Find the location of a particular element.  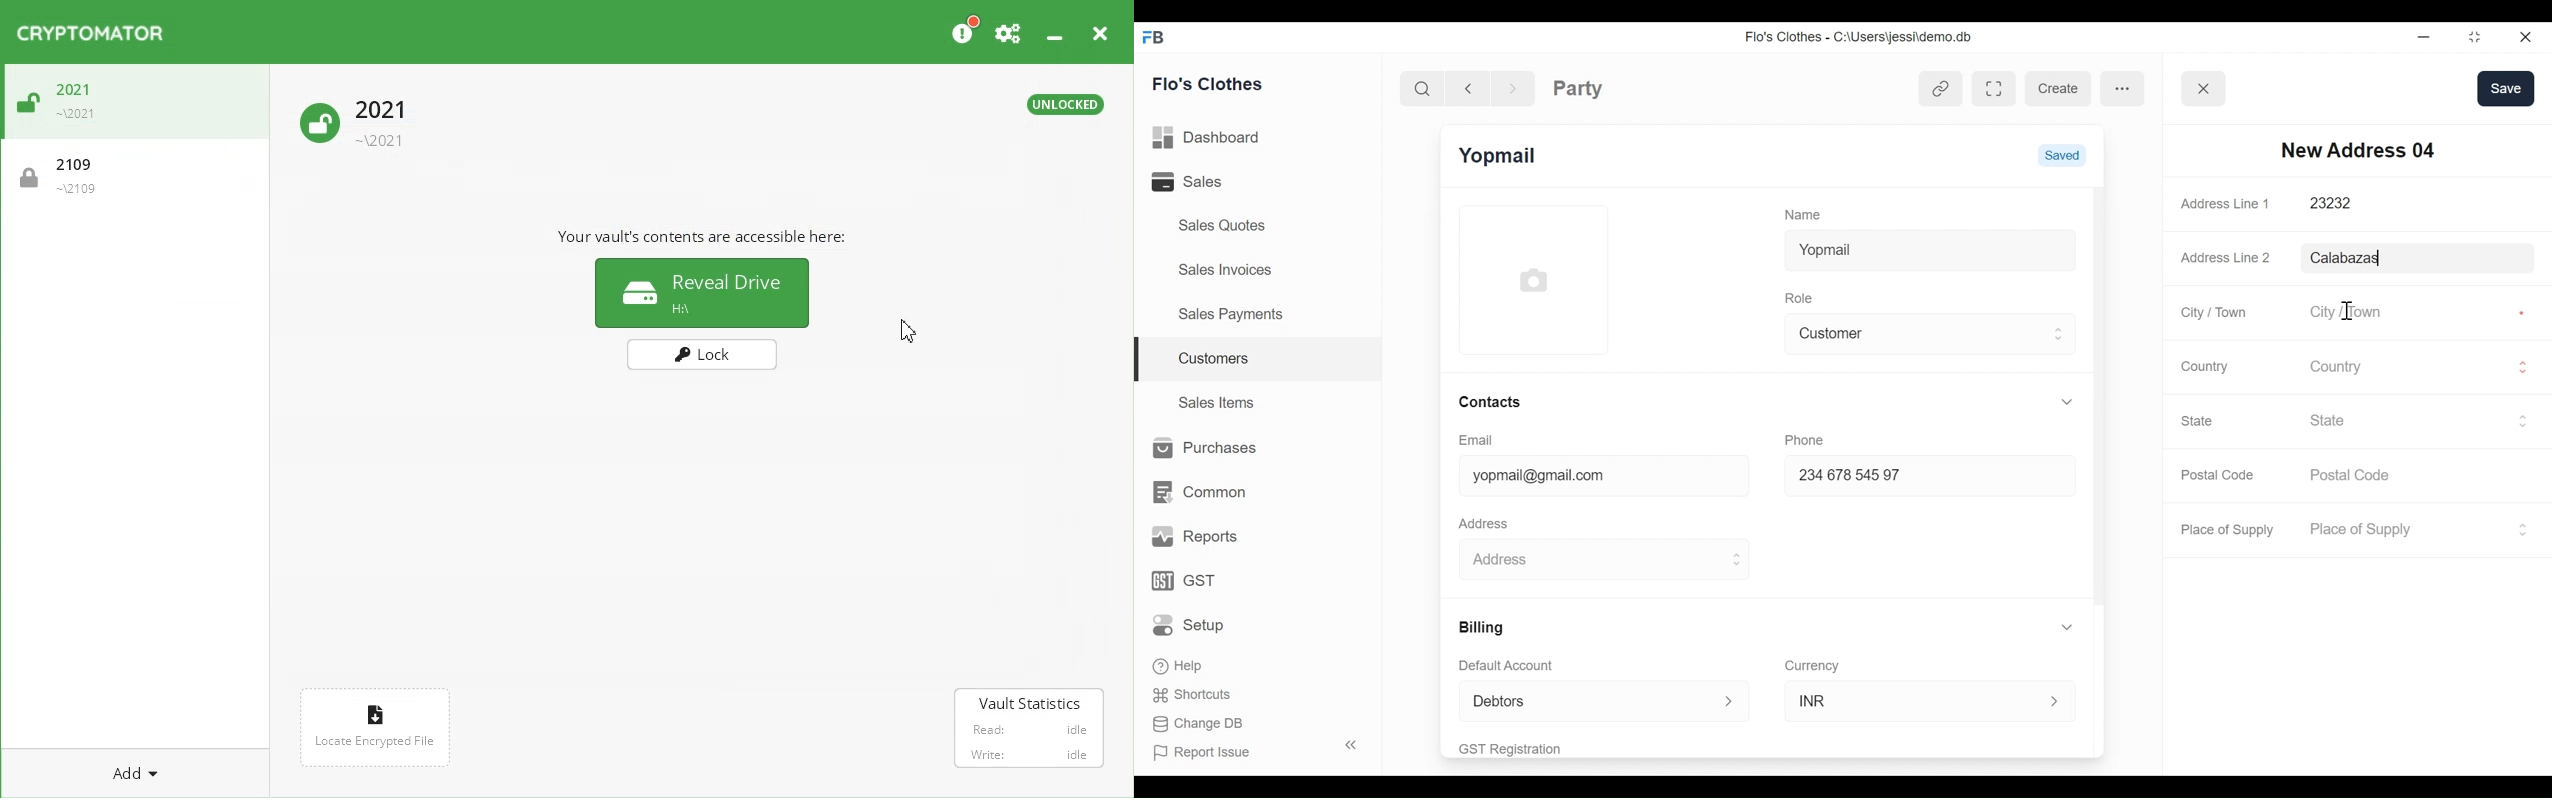

Setup is located at coordinates (1192, 624).